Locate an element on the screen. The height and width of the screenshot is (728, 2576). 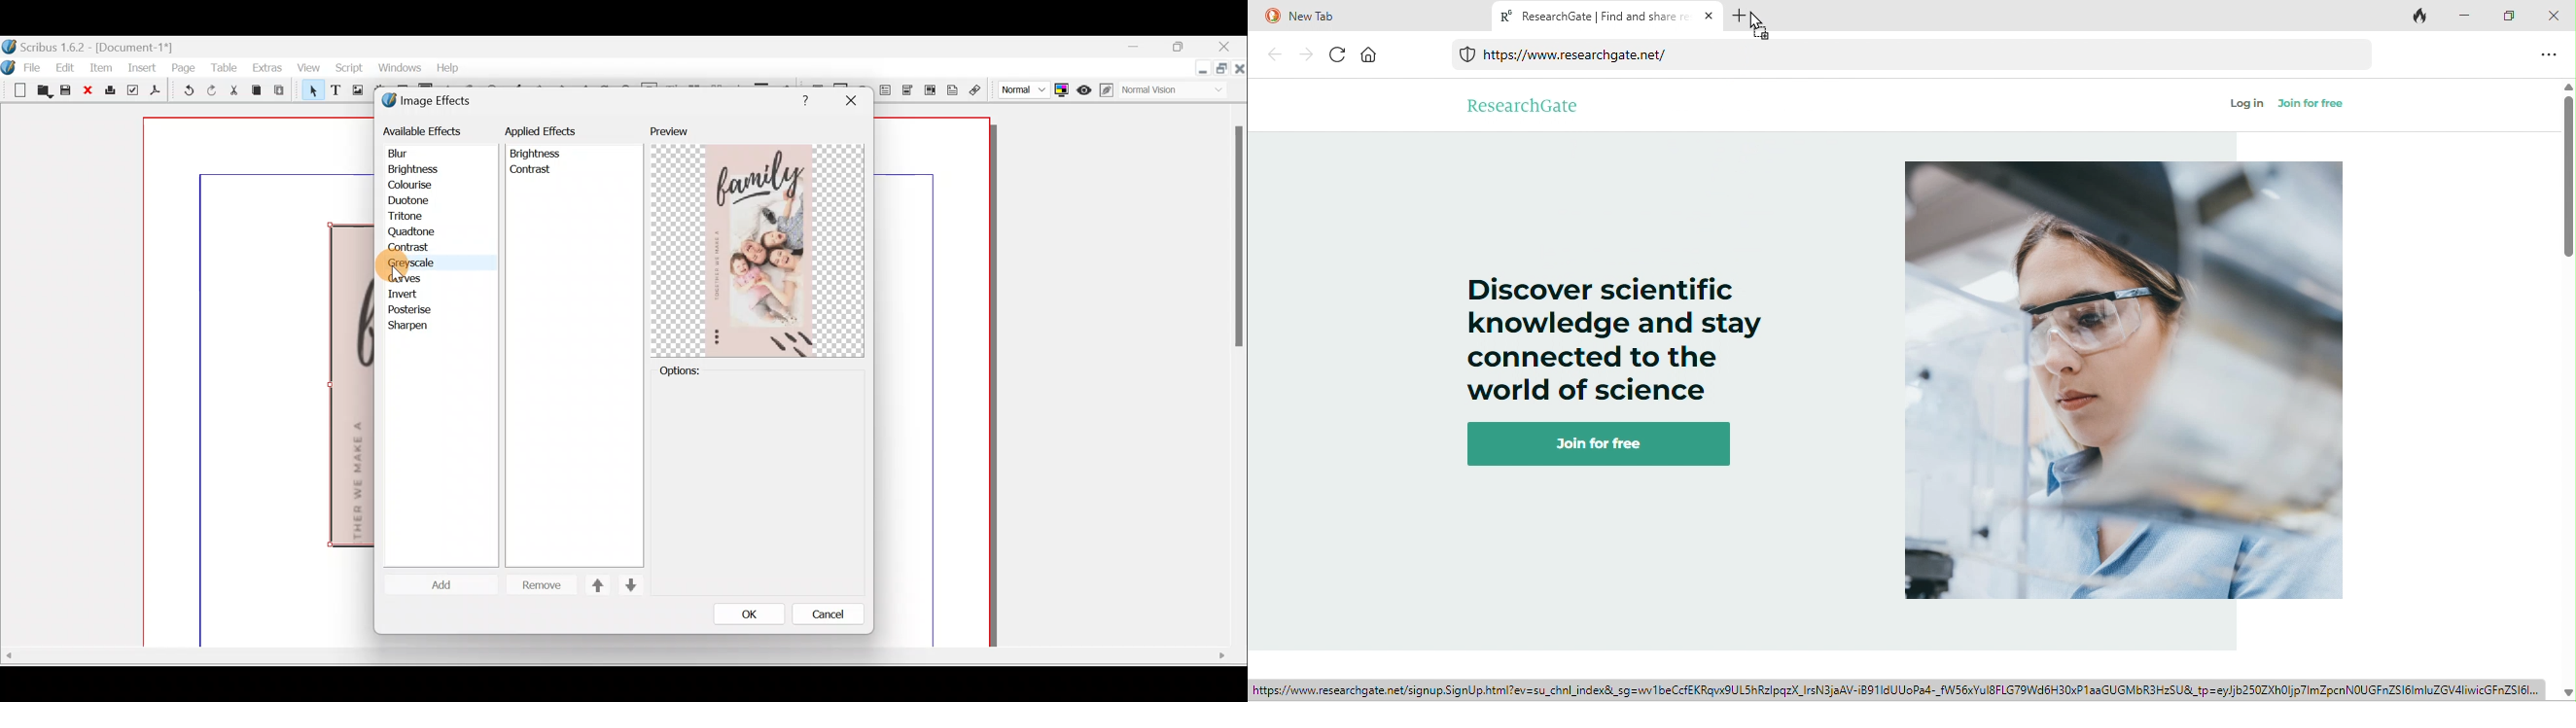
Down is located at coordinates (632, 586).